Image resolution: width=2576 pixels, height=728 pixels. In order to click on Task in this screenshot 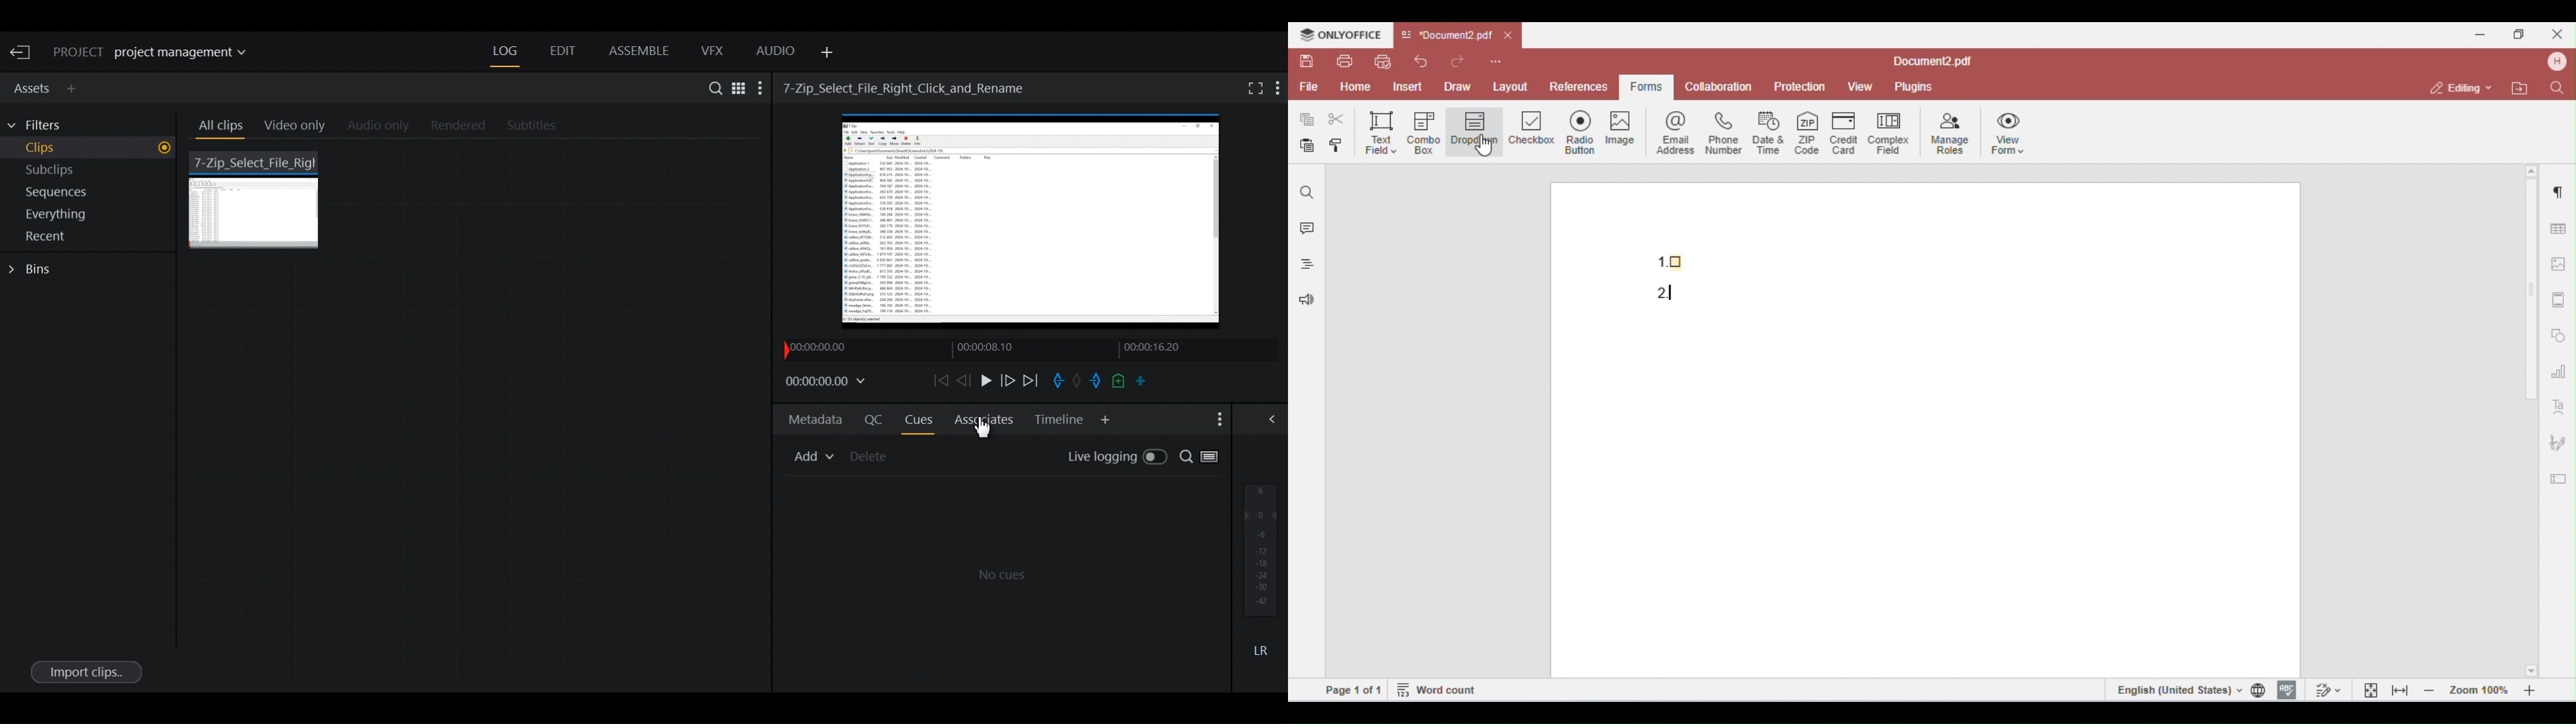, I will do `click(1077, 379)`.